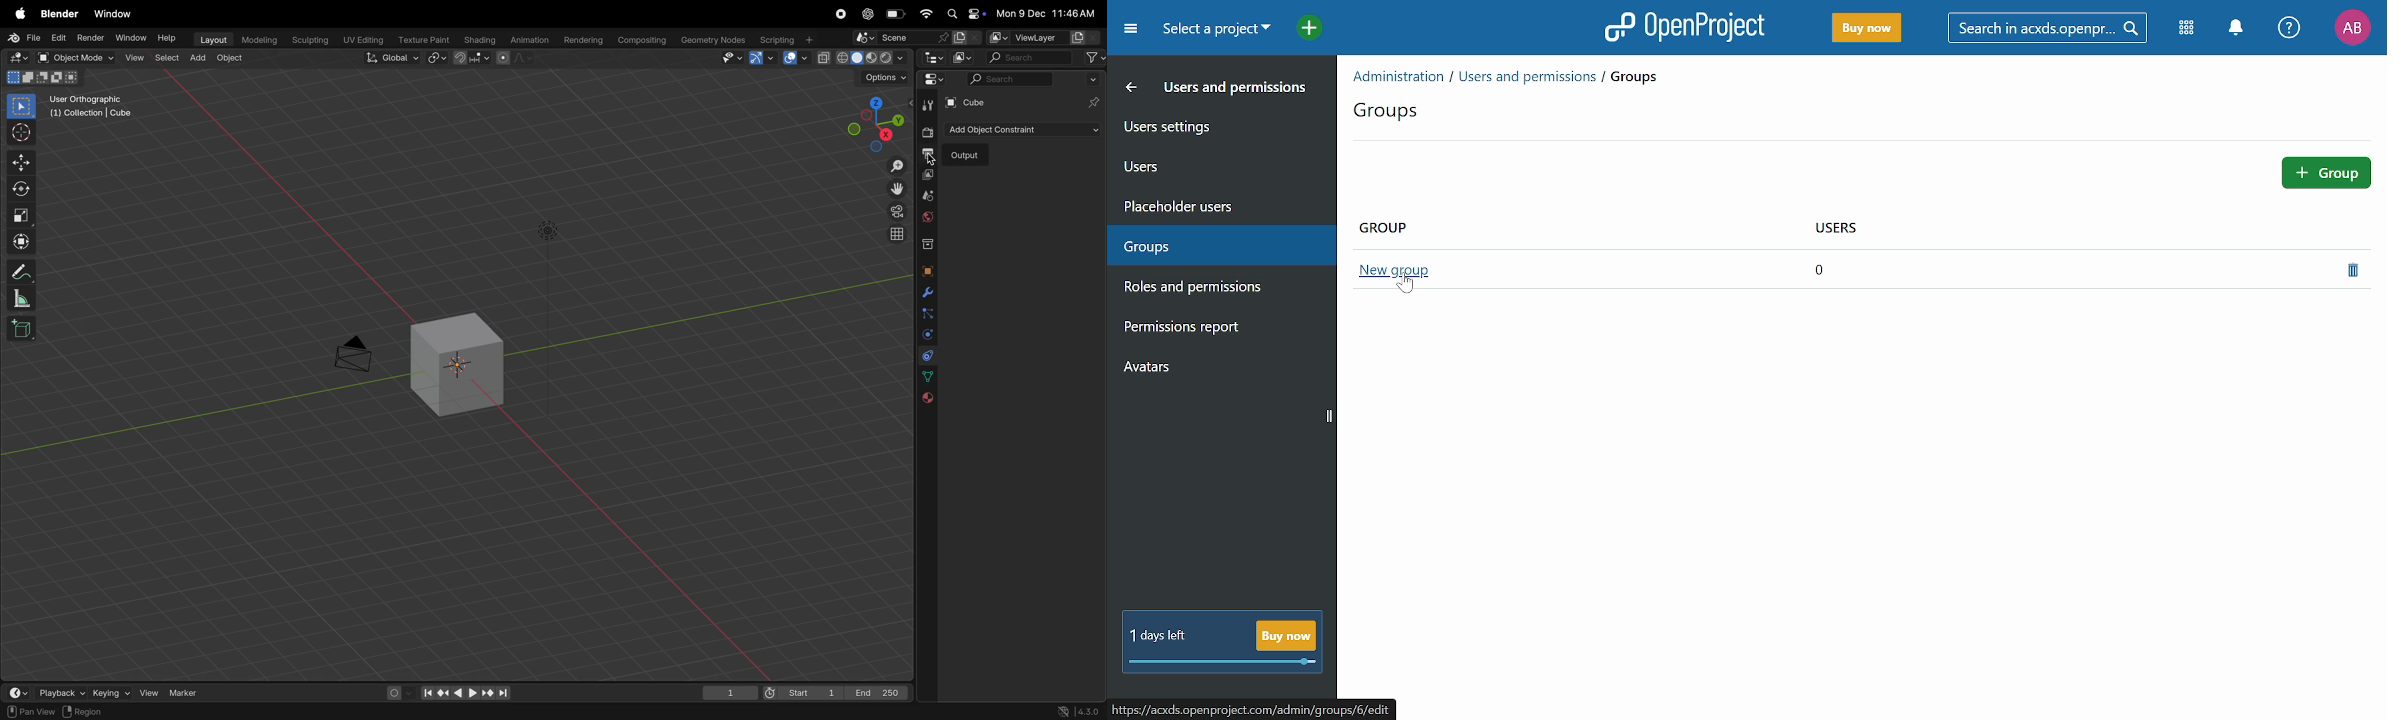 The height and width of the screenshot is (728, 2408). I want to click on 0, so click(1822, 269).